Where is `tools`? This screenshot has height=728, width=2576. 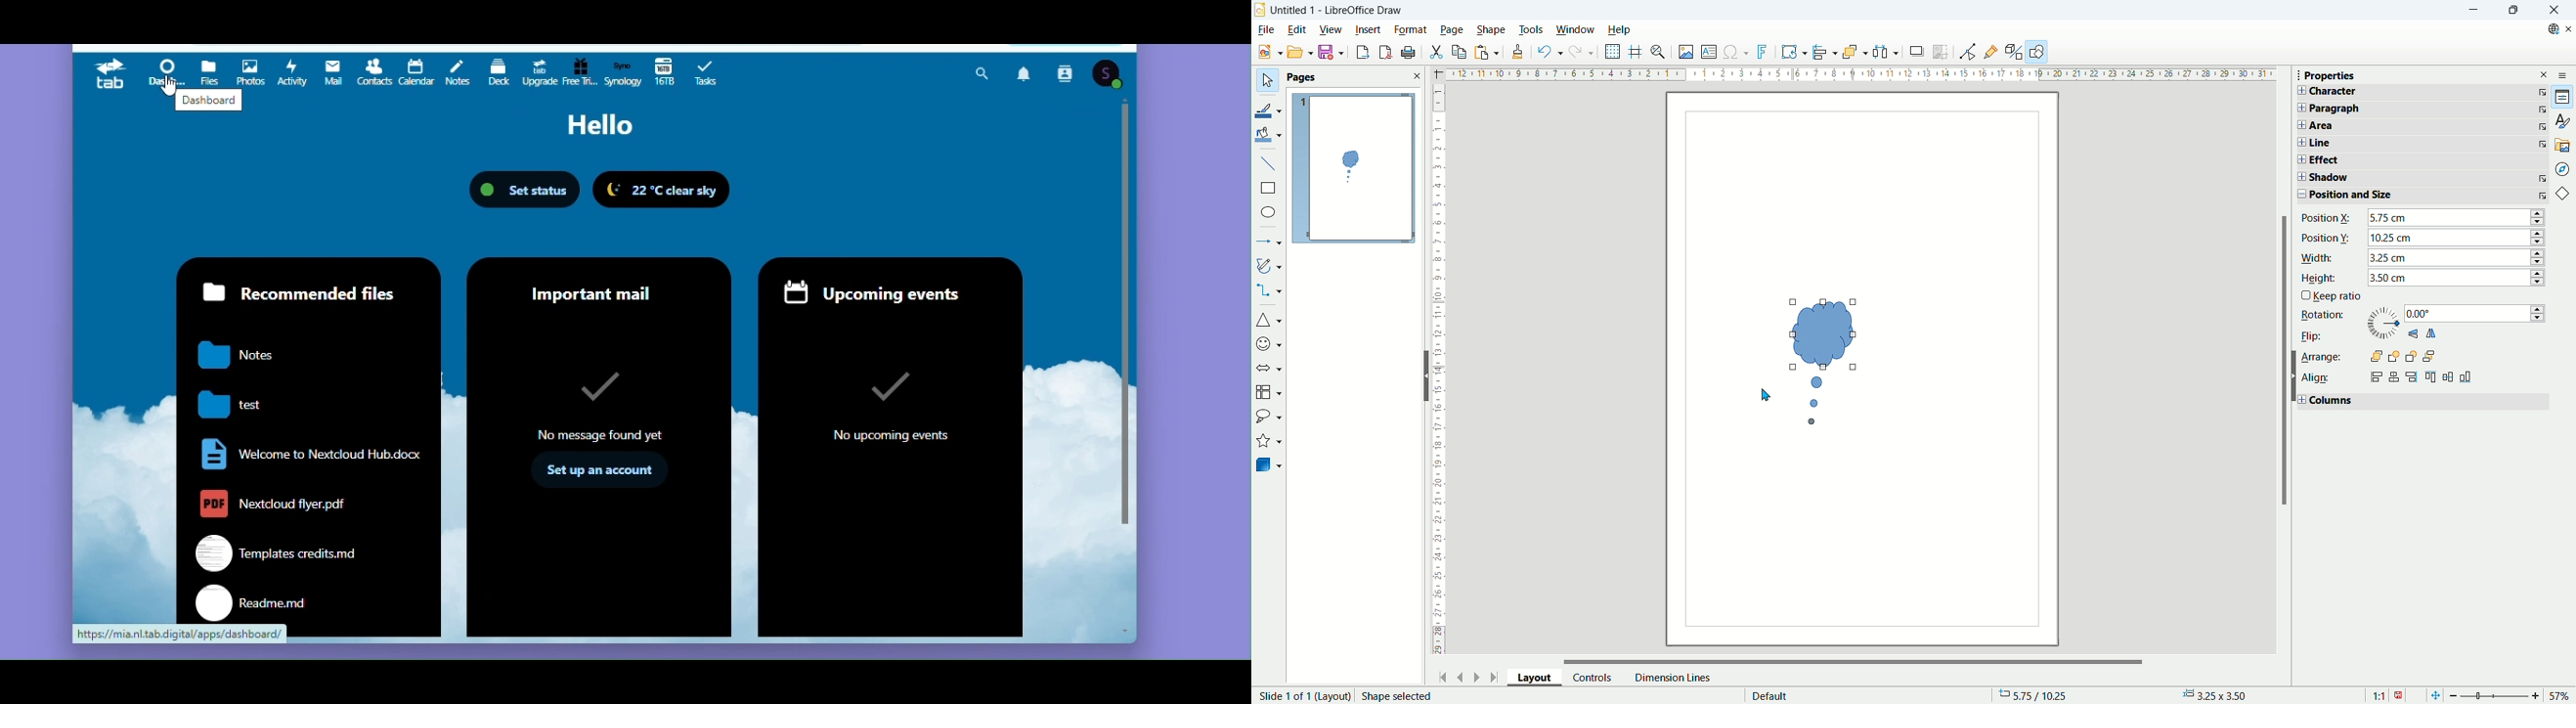 tools is located at coordinates (1532, 28).